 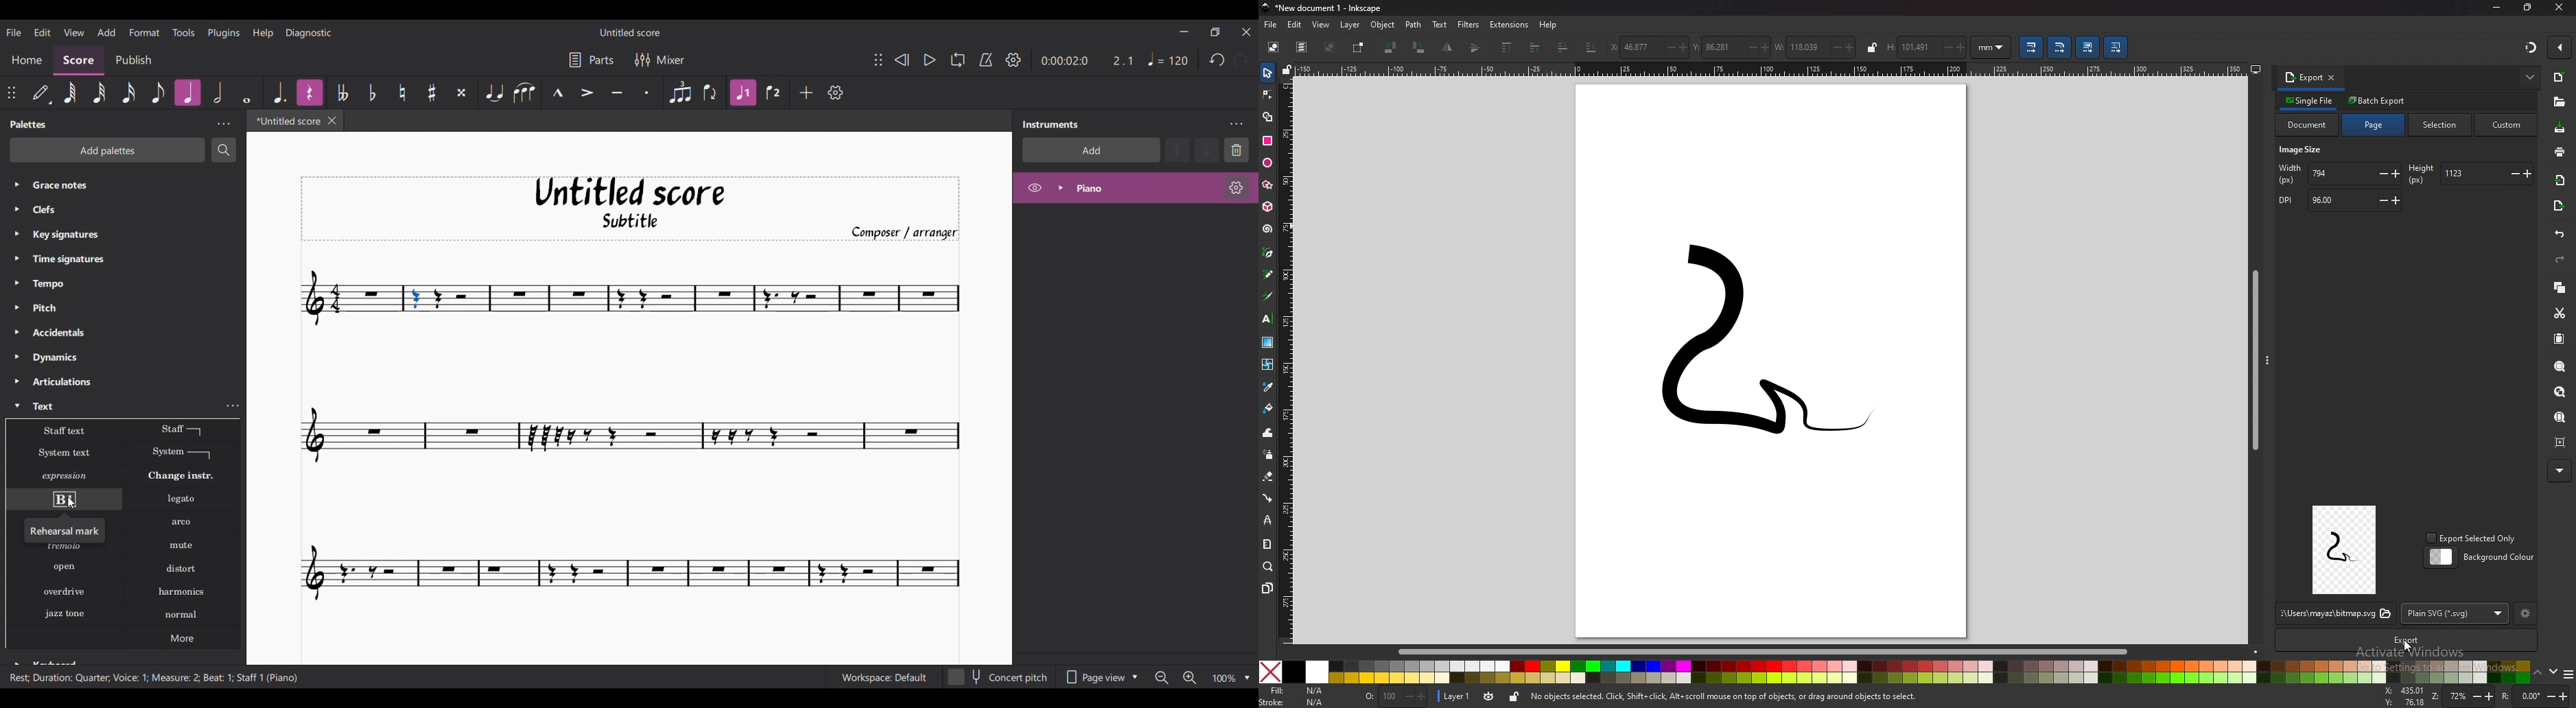 I want to click on file location, so click(x=2334, y=614).